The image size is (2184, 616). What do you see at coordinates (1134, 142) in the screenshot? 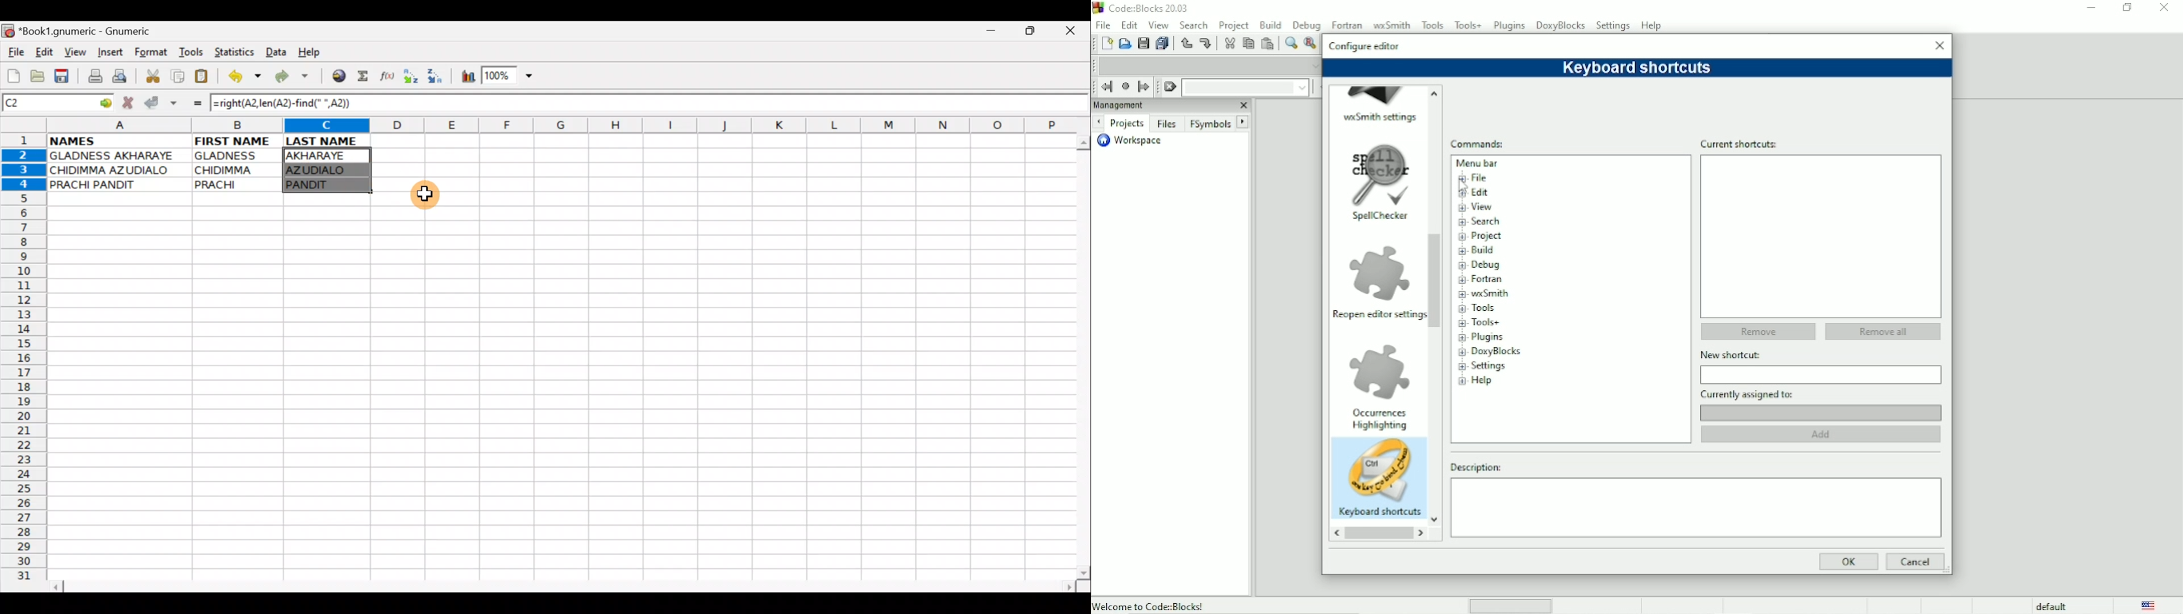
I see `Workspace` at bounding box center [1134, 142].